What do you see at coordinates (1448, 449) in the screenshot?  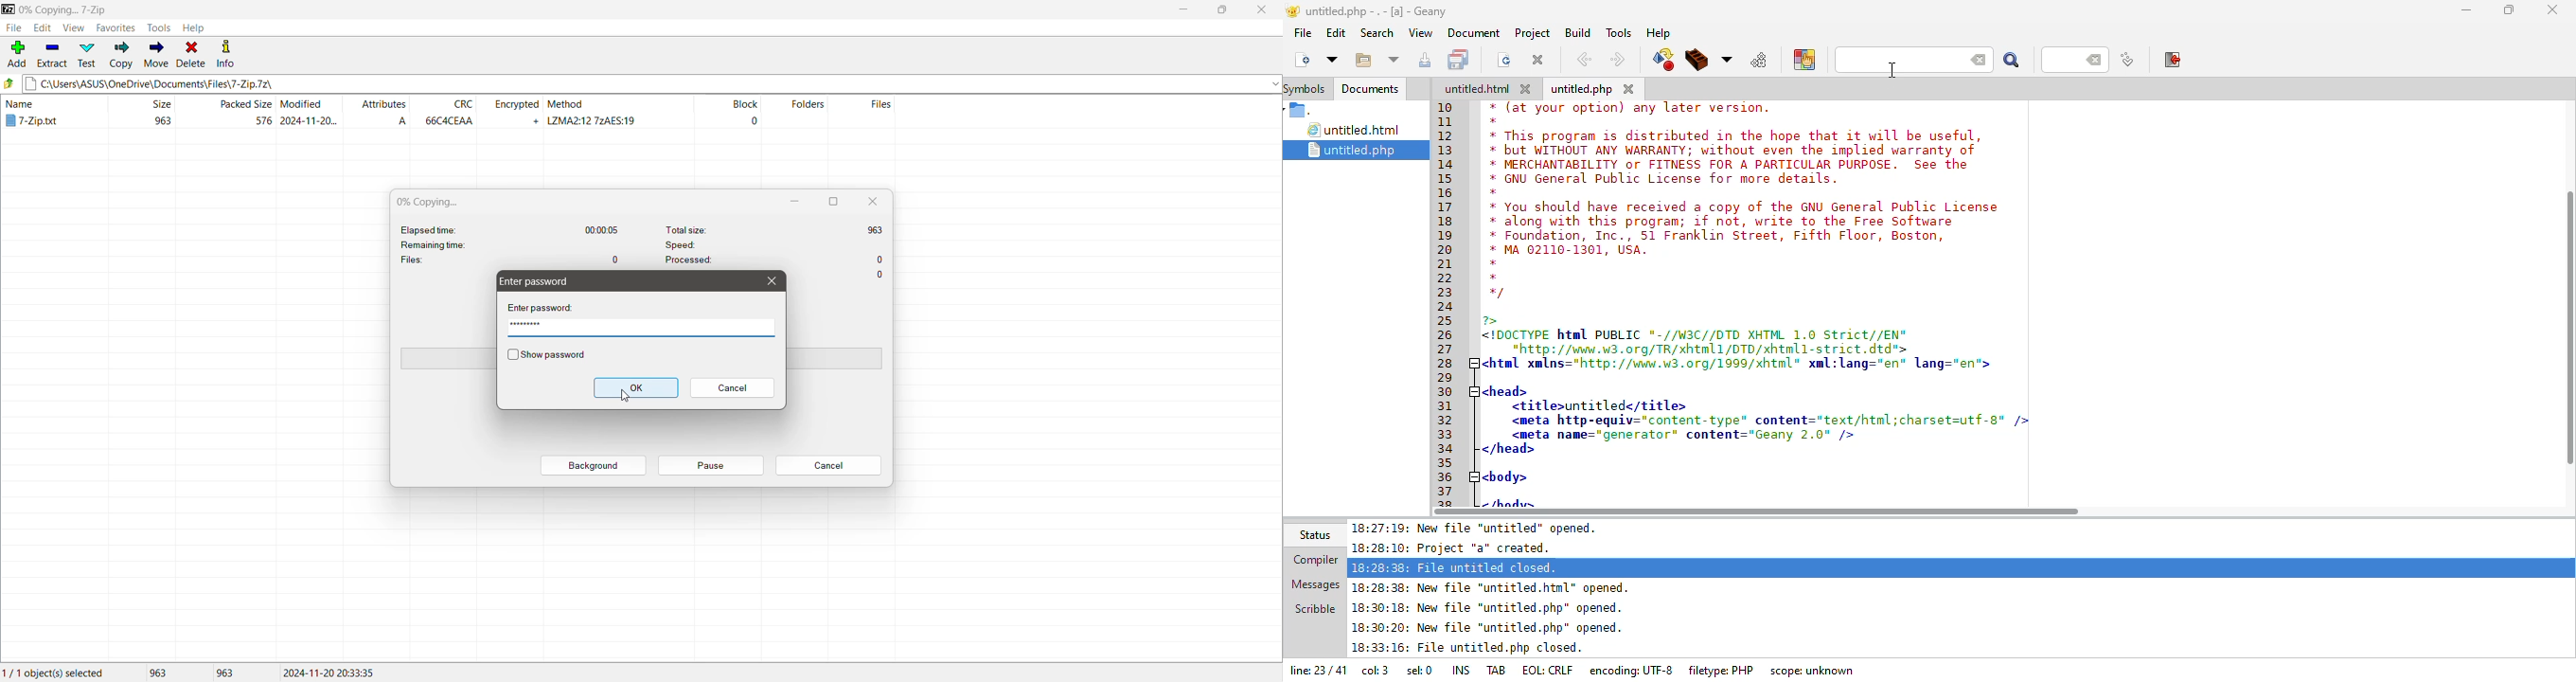 I see `34` at bounding box center [1448, 449].